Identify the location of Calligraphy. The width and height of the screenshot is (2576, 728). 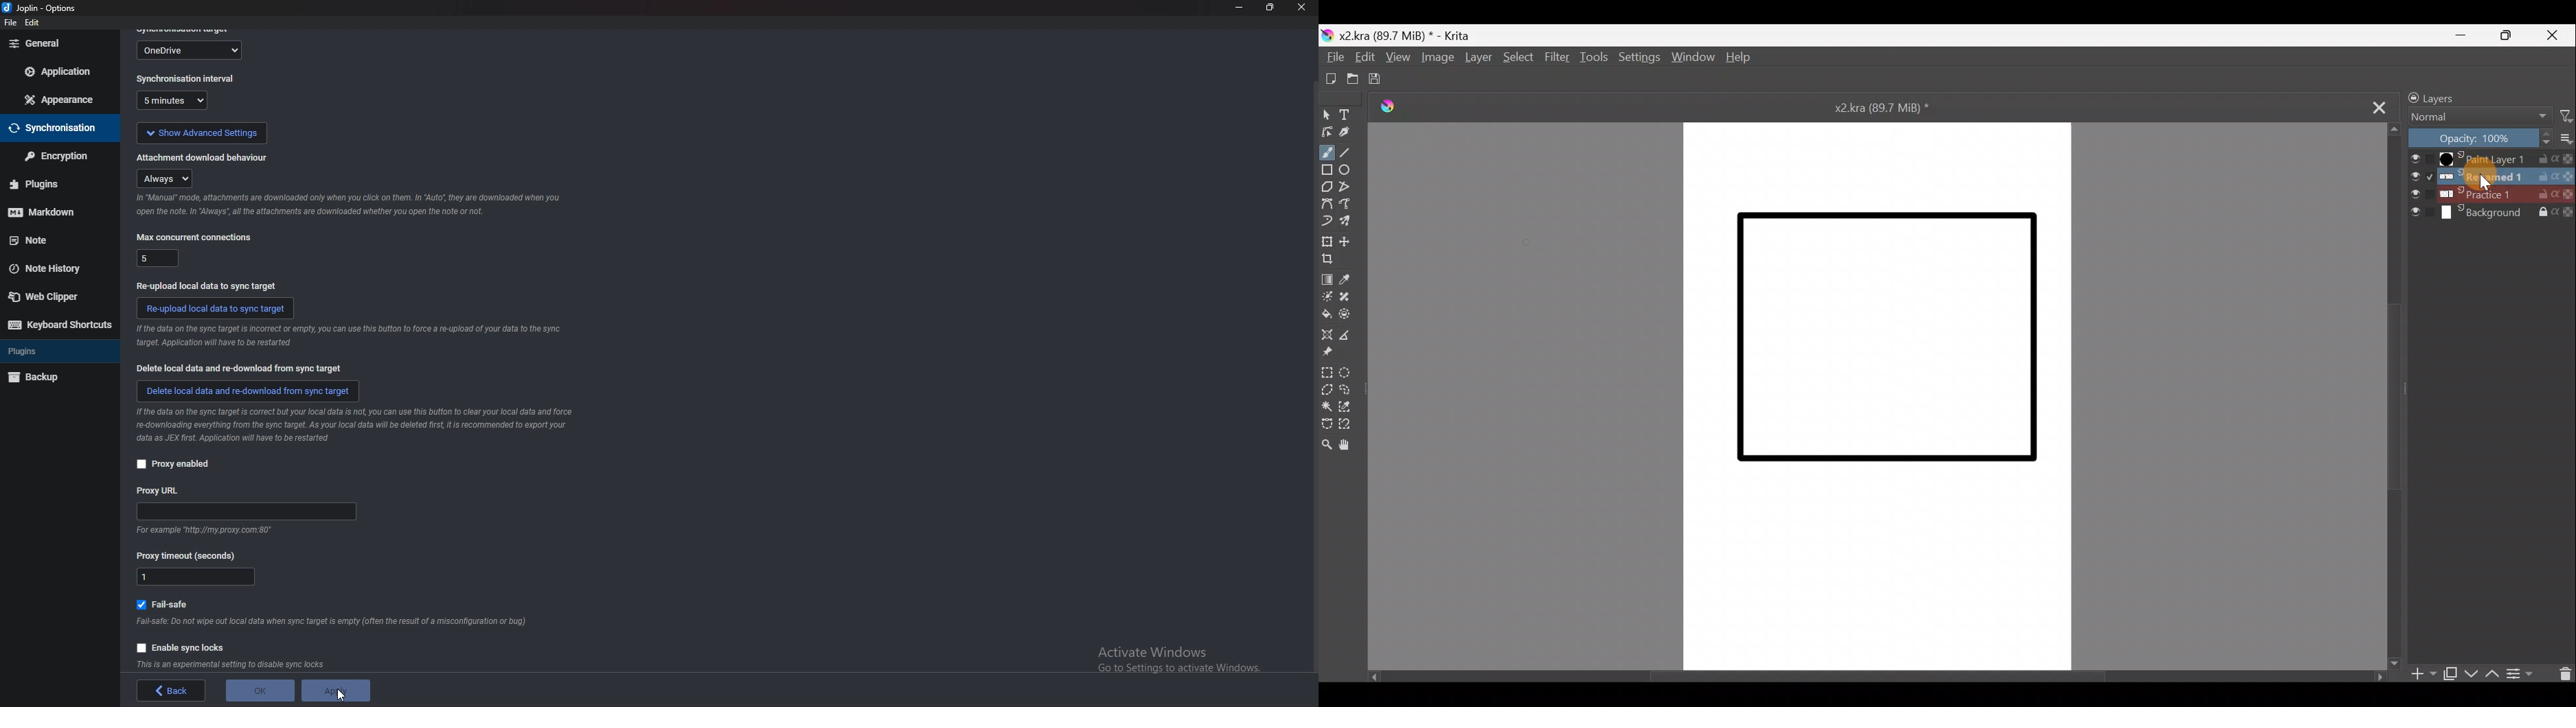
(1349, 135).